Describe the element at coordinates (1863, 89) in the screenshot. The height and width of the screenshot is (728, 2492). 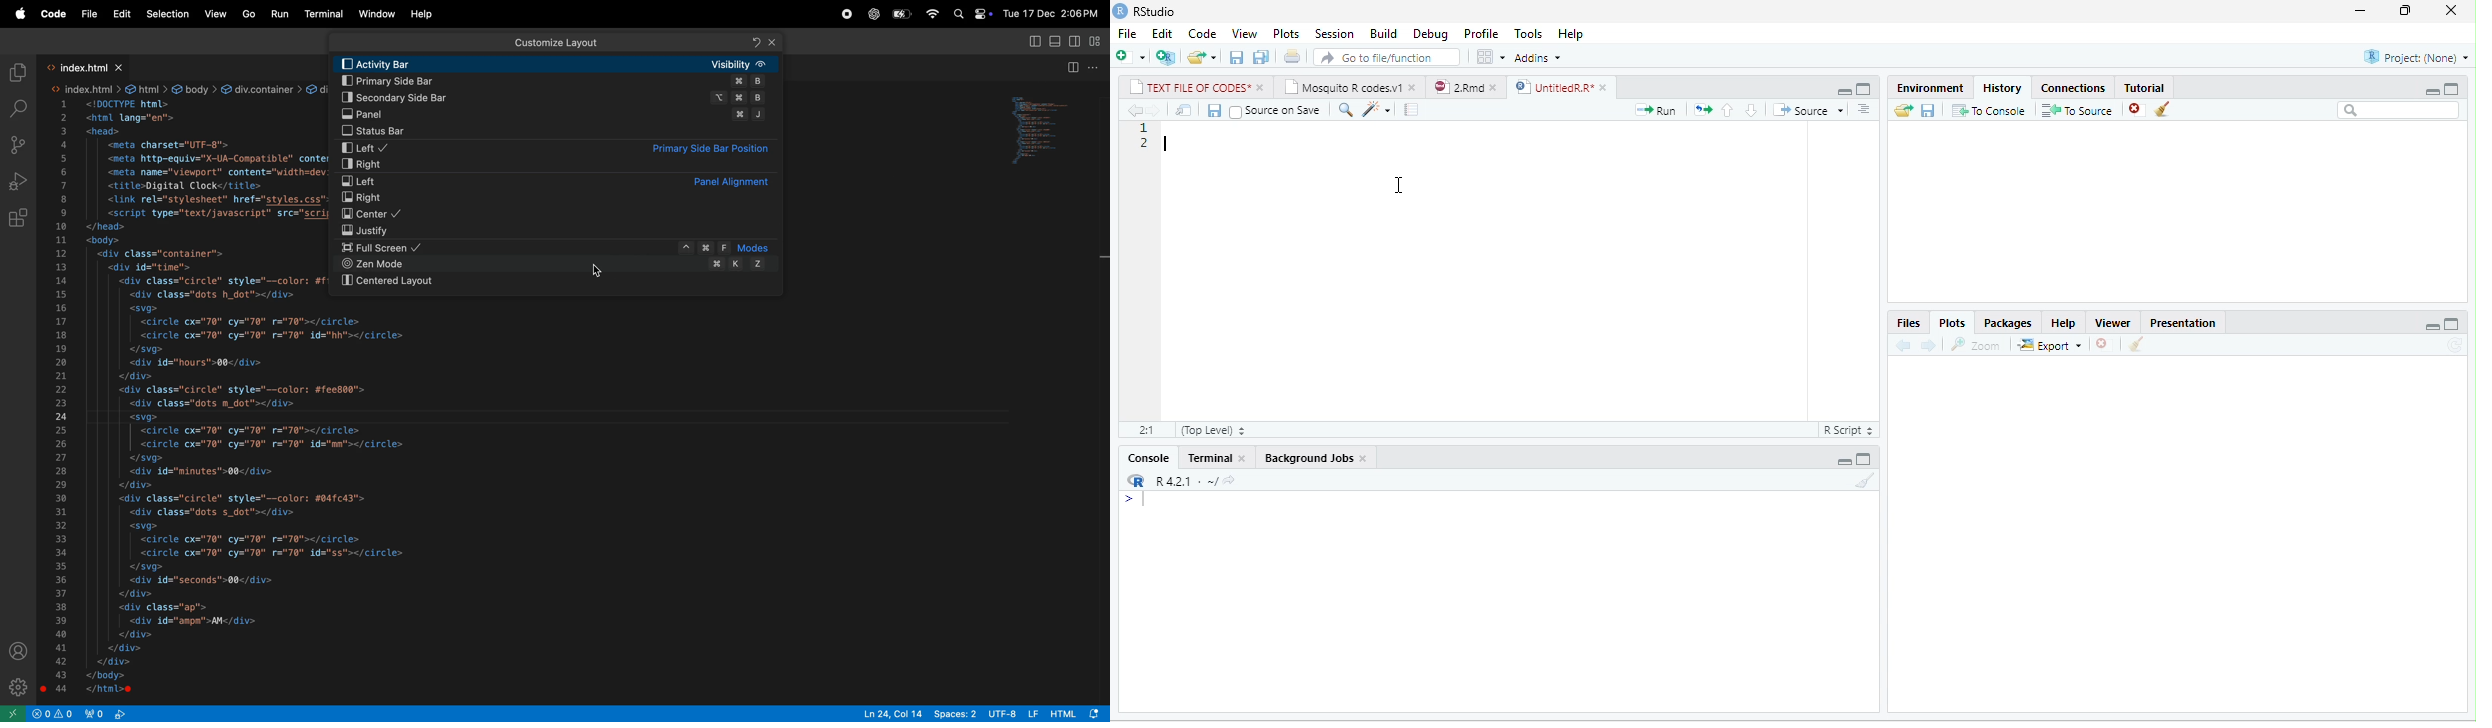
I see `maximize` at that location.